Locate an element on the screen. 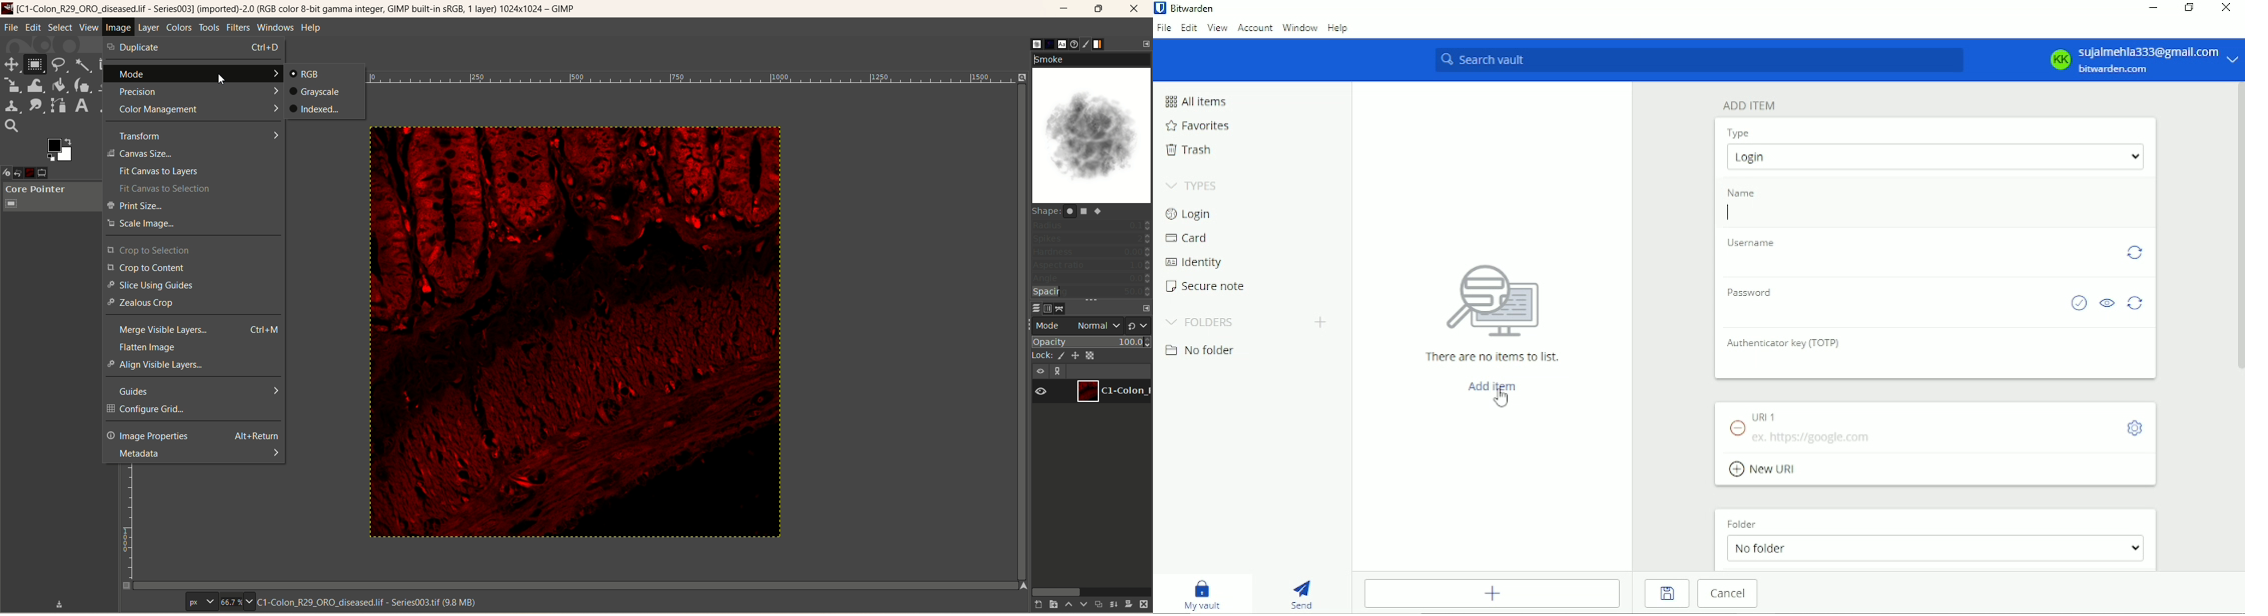  lock pixel is located at coordinates (1062, 356).